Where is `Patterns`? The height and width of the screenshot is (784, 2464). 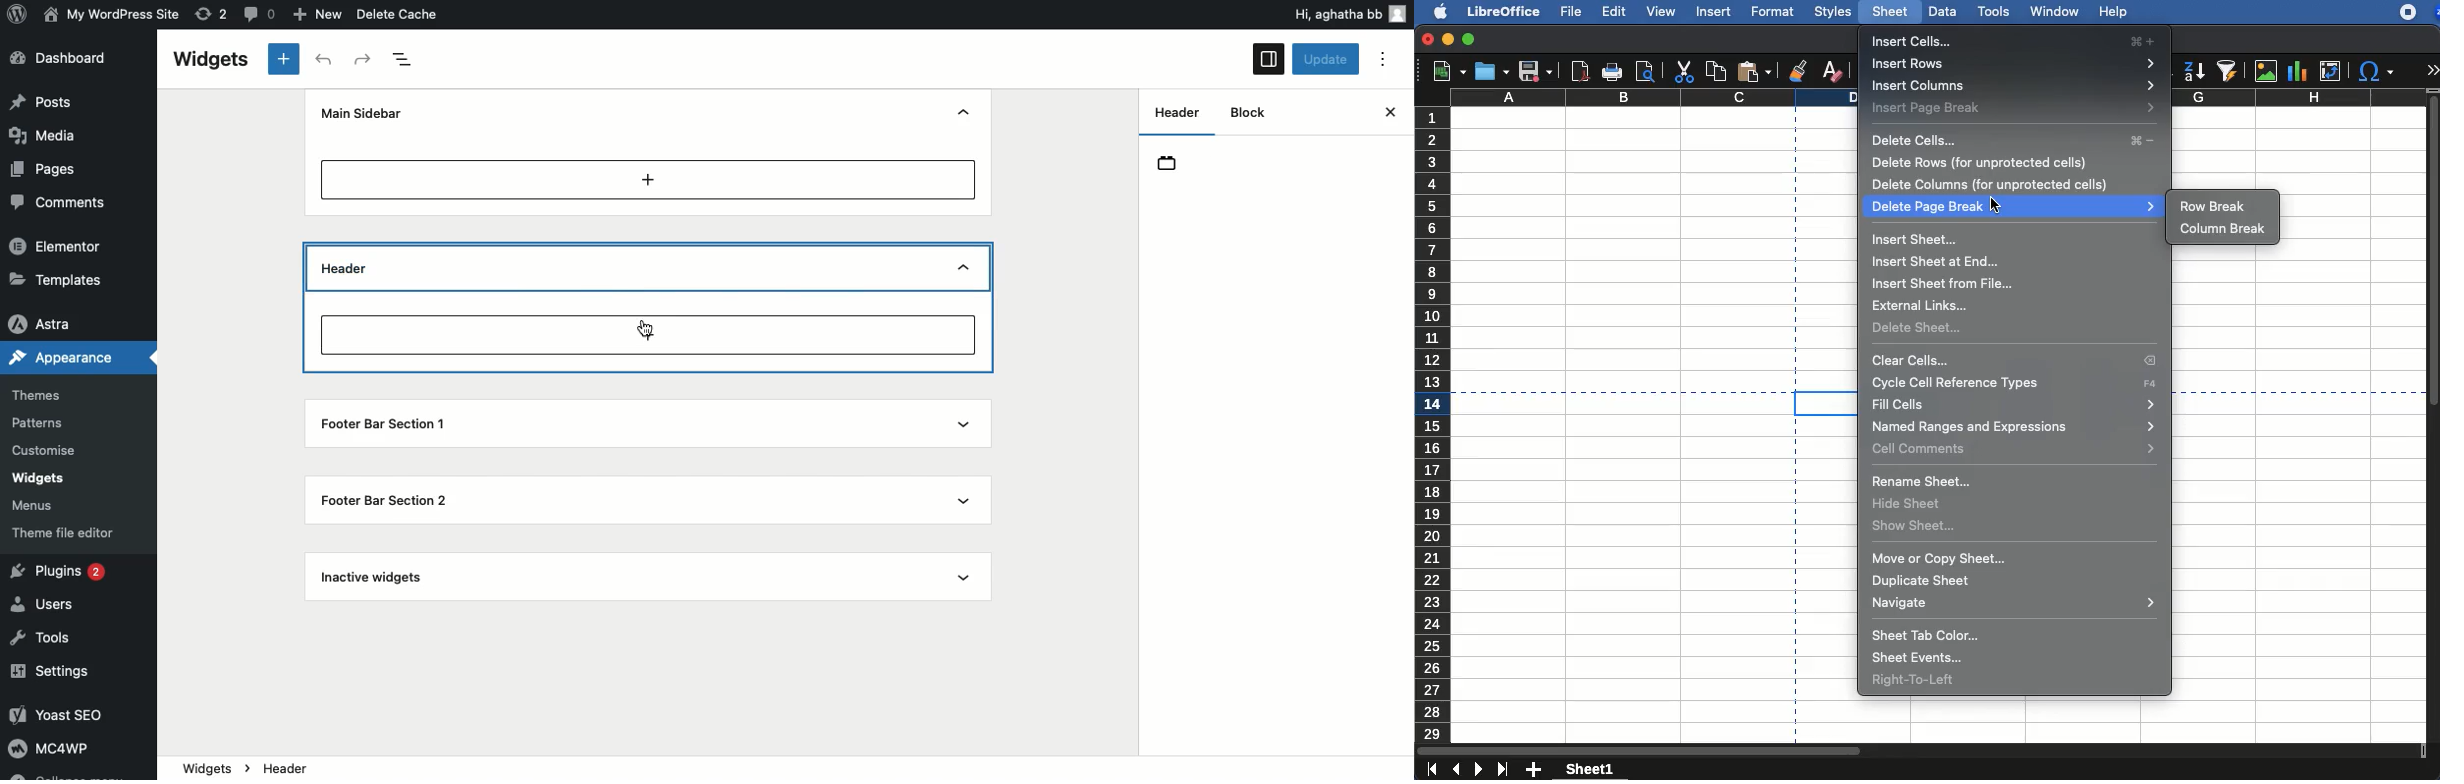 Patterns is located at coordinates (40, 422).